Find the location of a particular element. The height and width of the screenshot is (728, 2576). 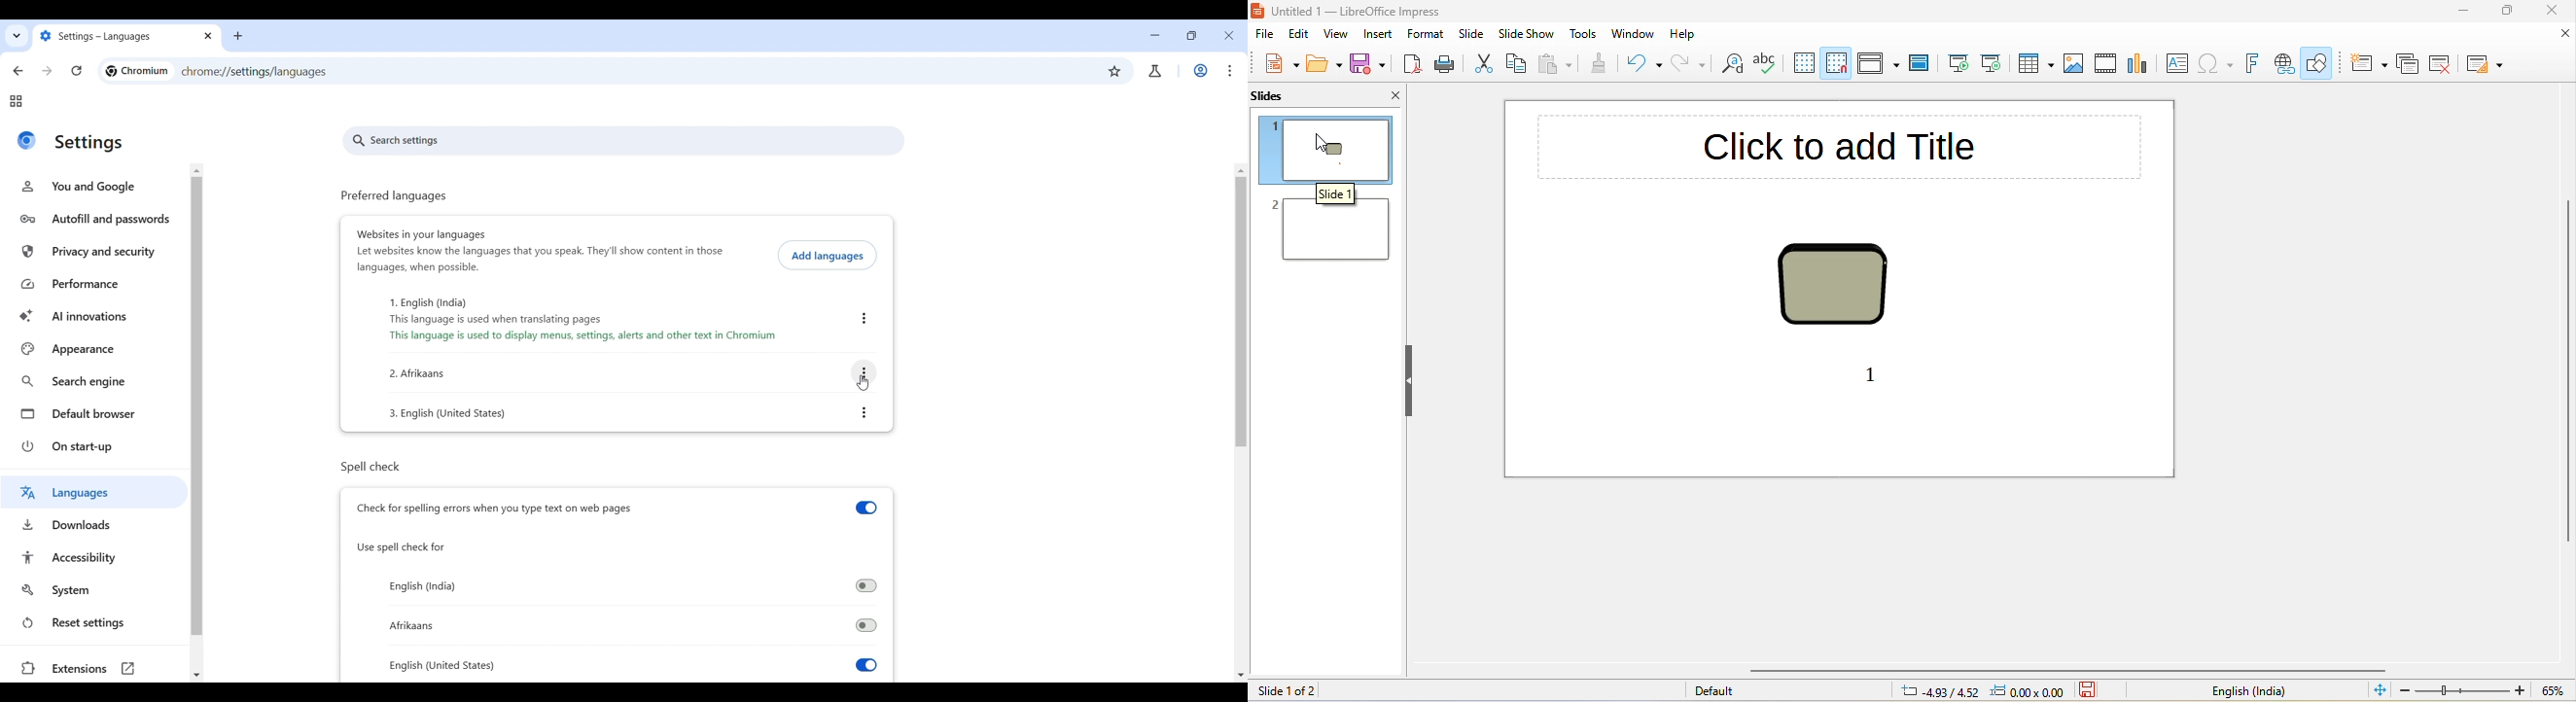

Go back is located at coordinates (19, 71).